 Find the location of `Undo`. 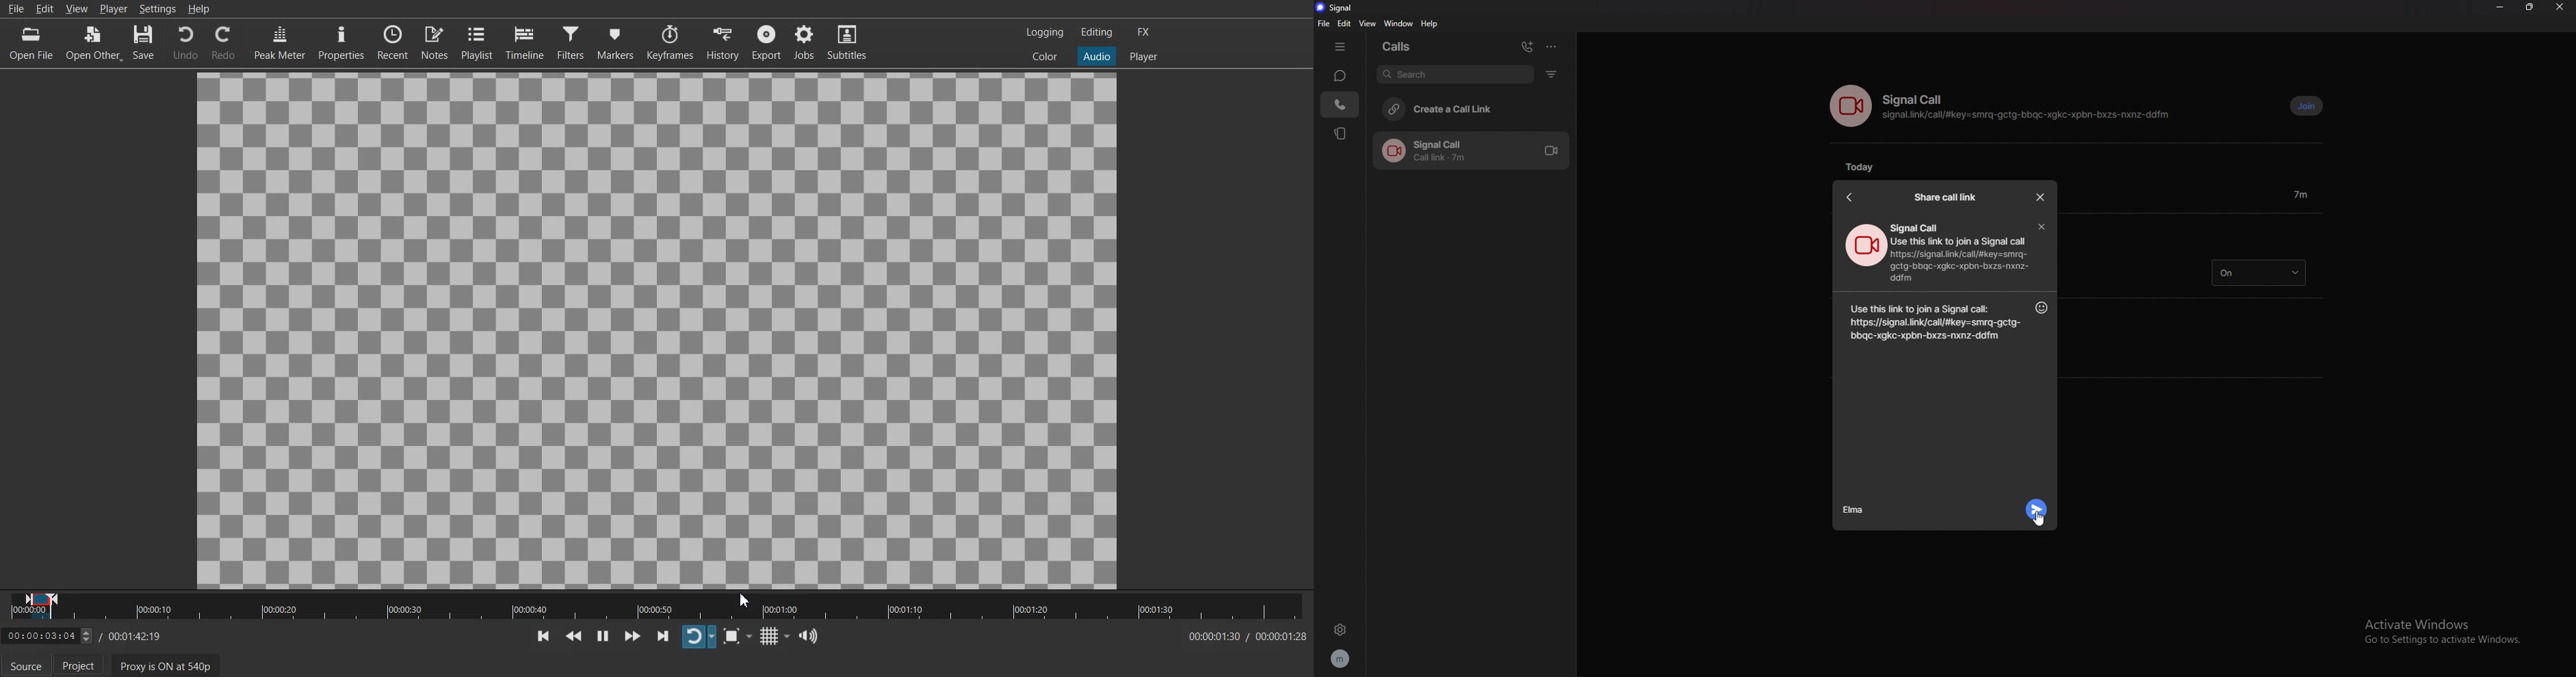

Undo is located at coordinates (185, 42).